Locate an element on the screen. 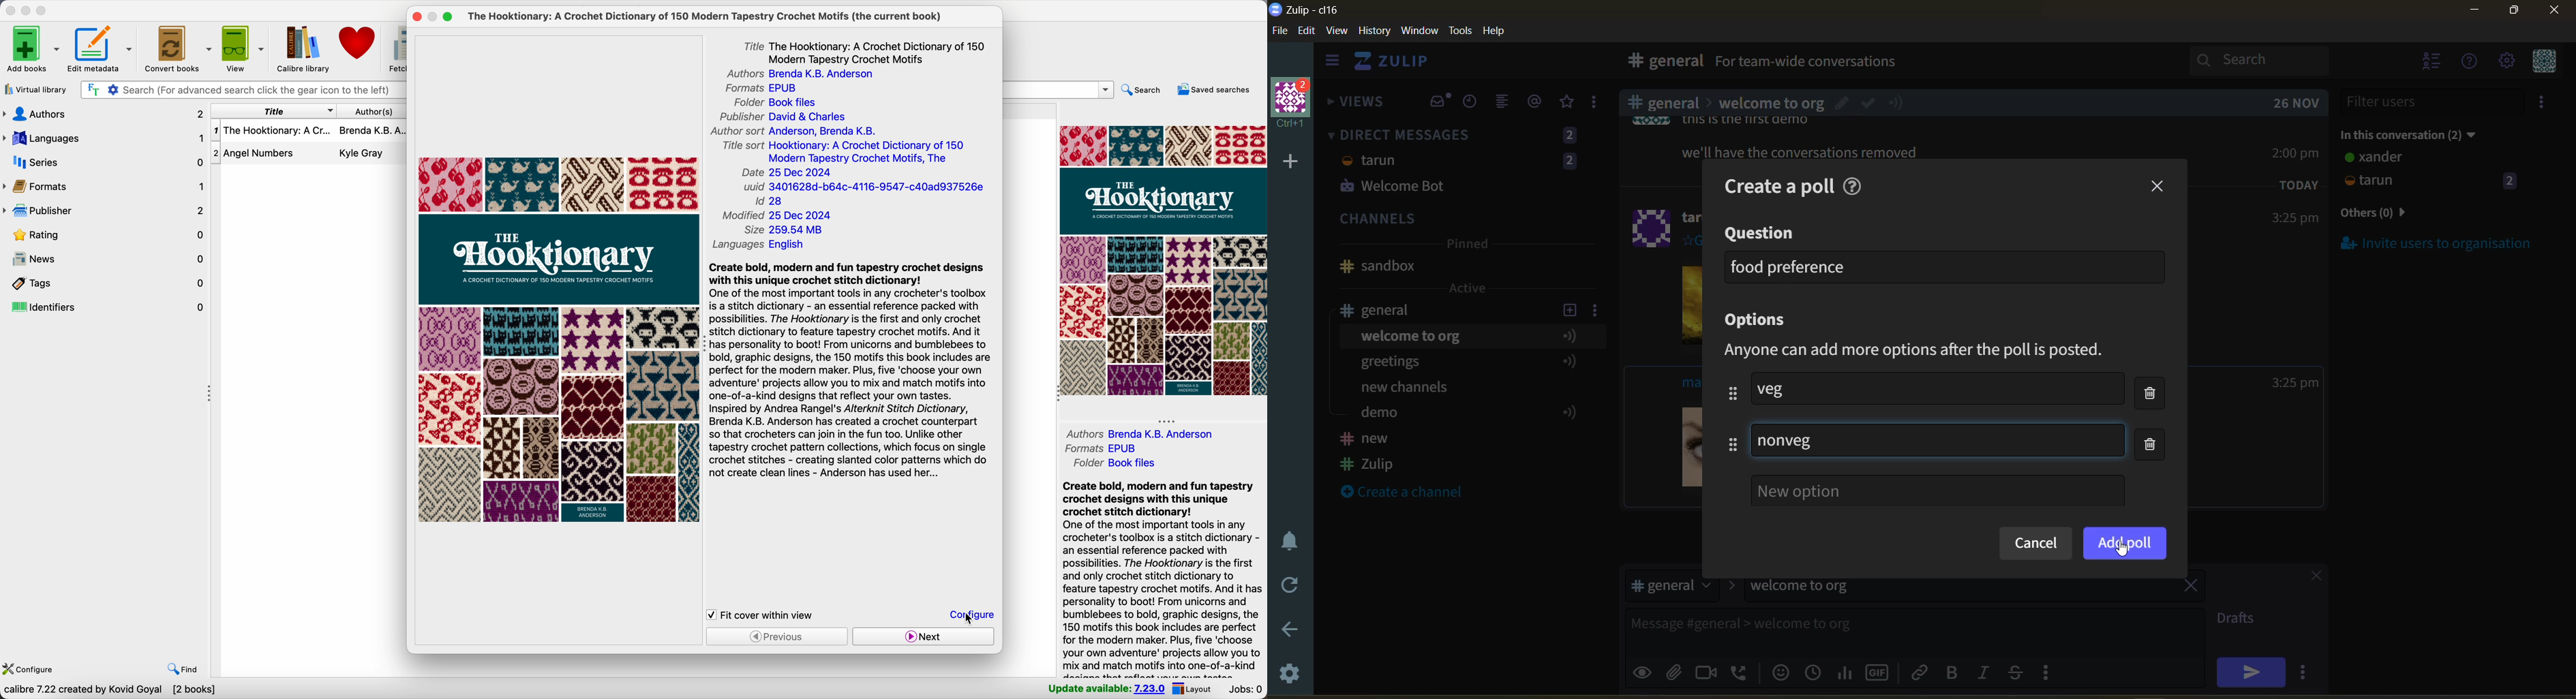 This screenshot has height=700, width=2576. Scroll bar is located at coordinates (2568, 364).